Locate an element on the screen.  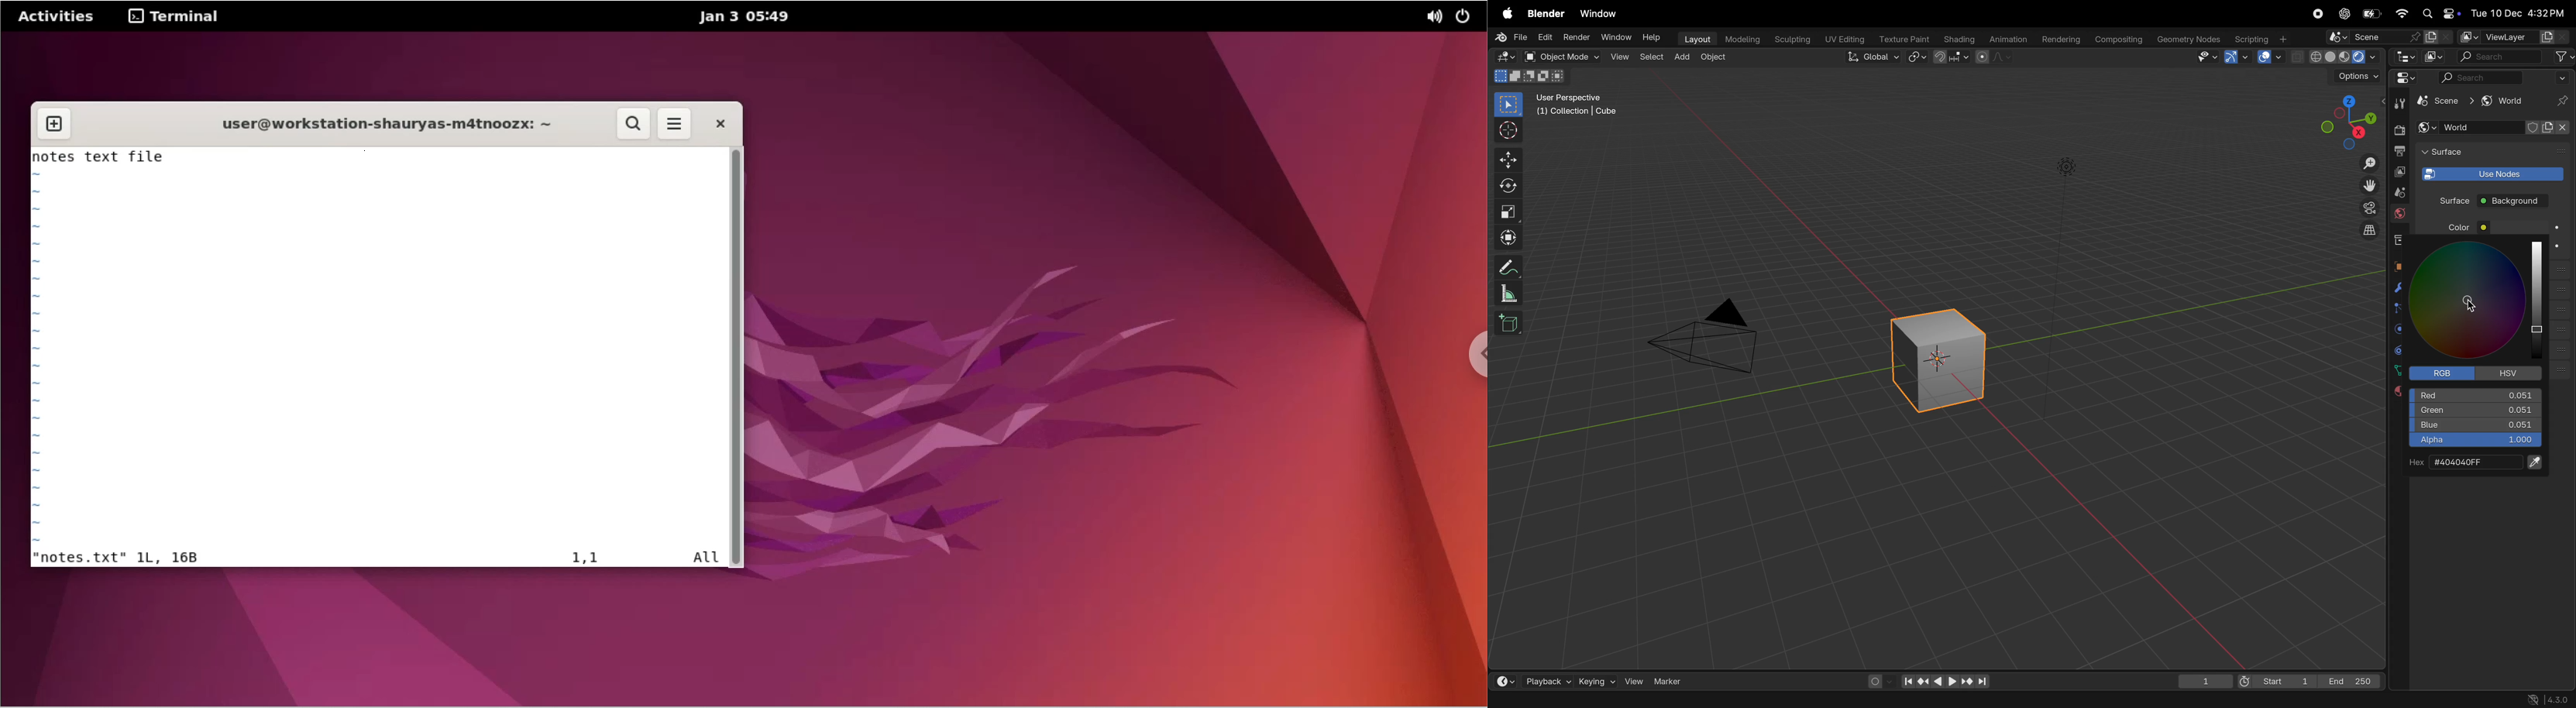
red is located at coordinates (2477, 394).